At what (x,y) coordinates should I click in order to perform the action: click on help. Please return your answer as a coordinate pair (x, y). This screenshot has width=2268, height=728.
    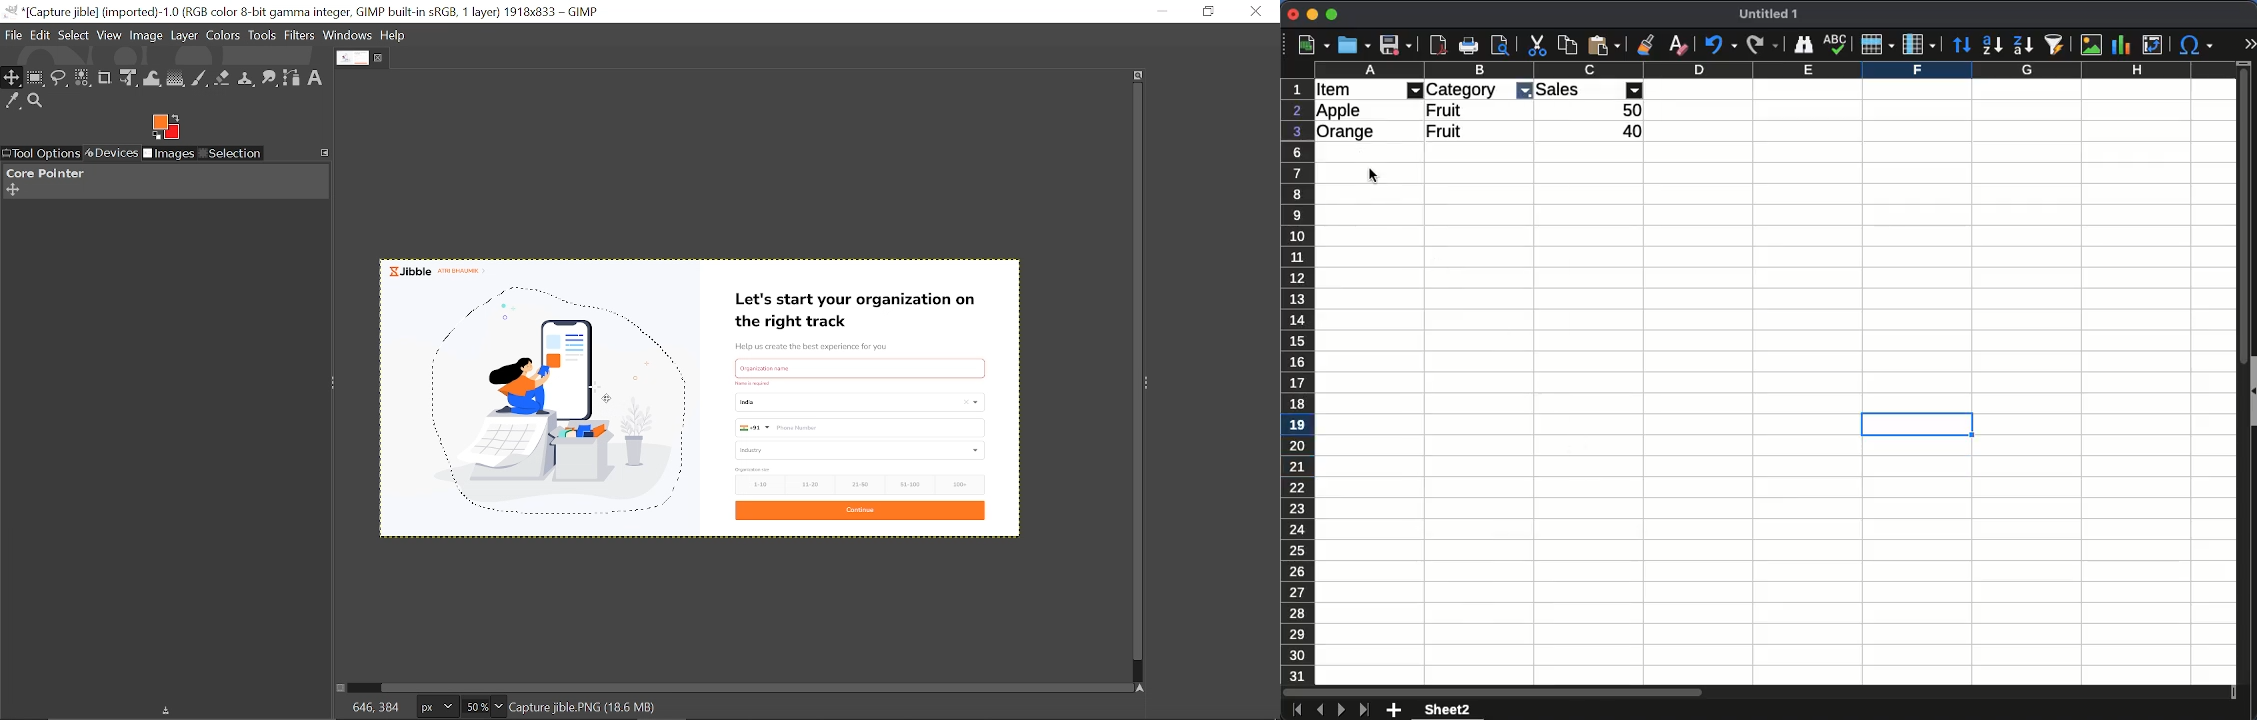
    Looking at the image, I should click on (394, 36).